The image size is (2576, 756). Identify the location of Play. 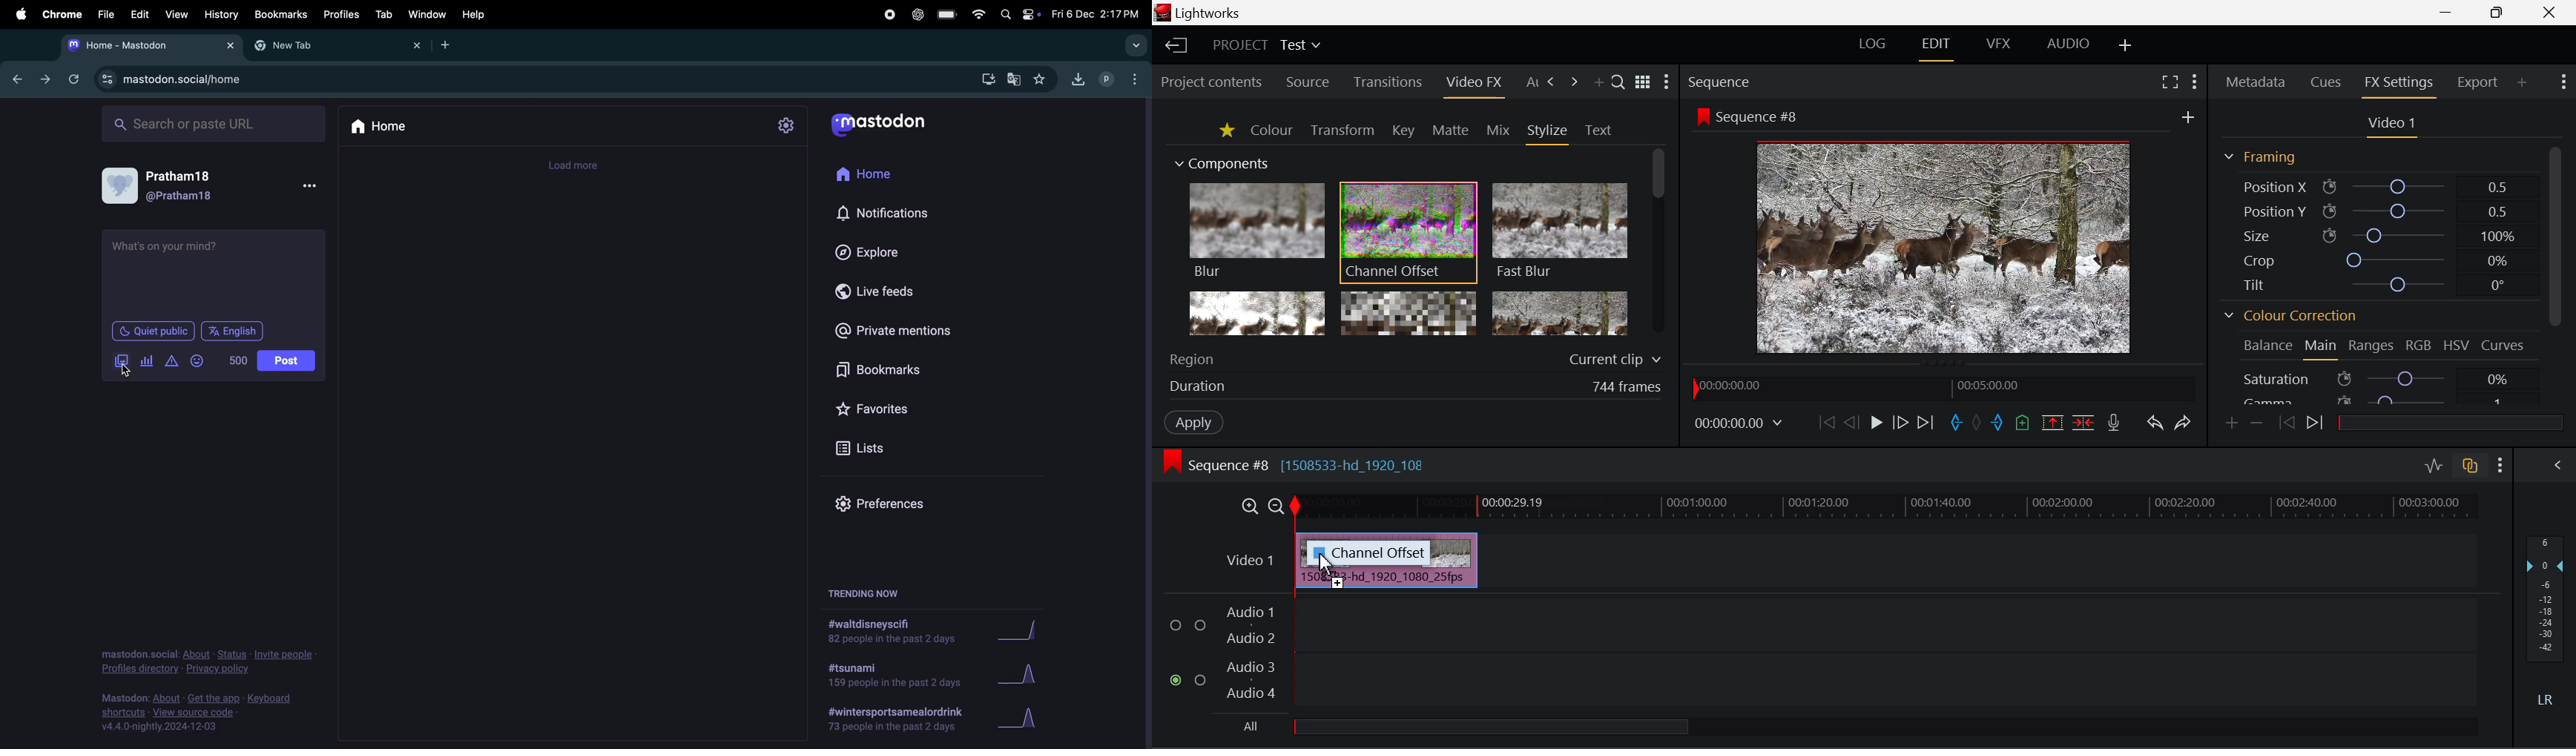
(1874, 423).